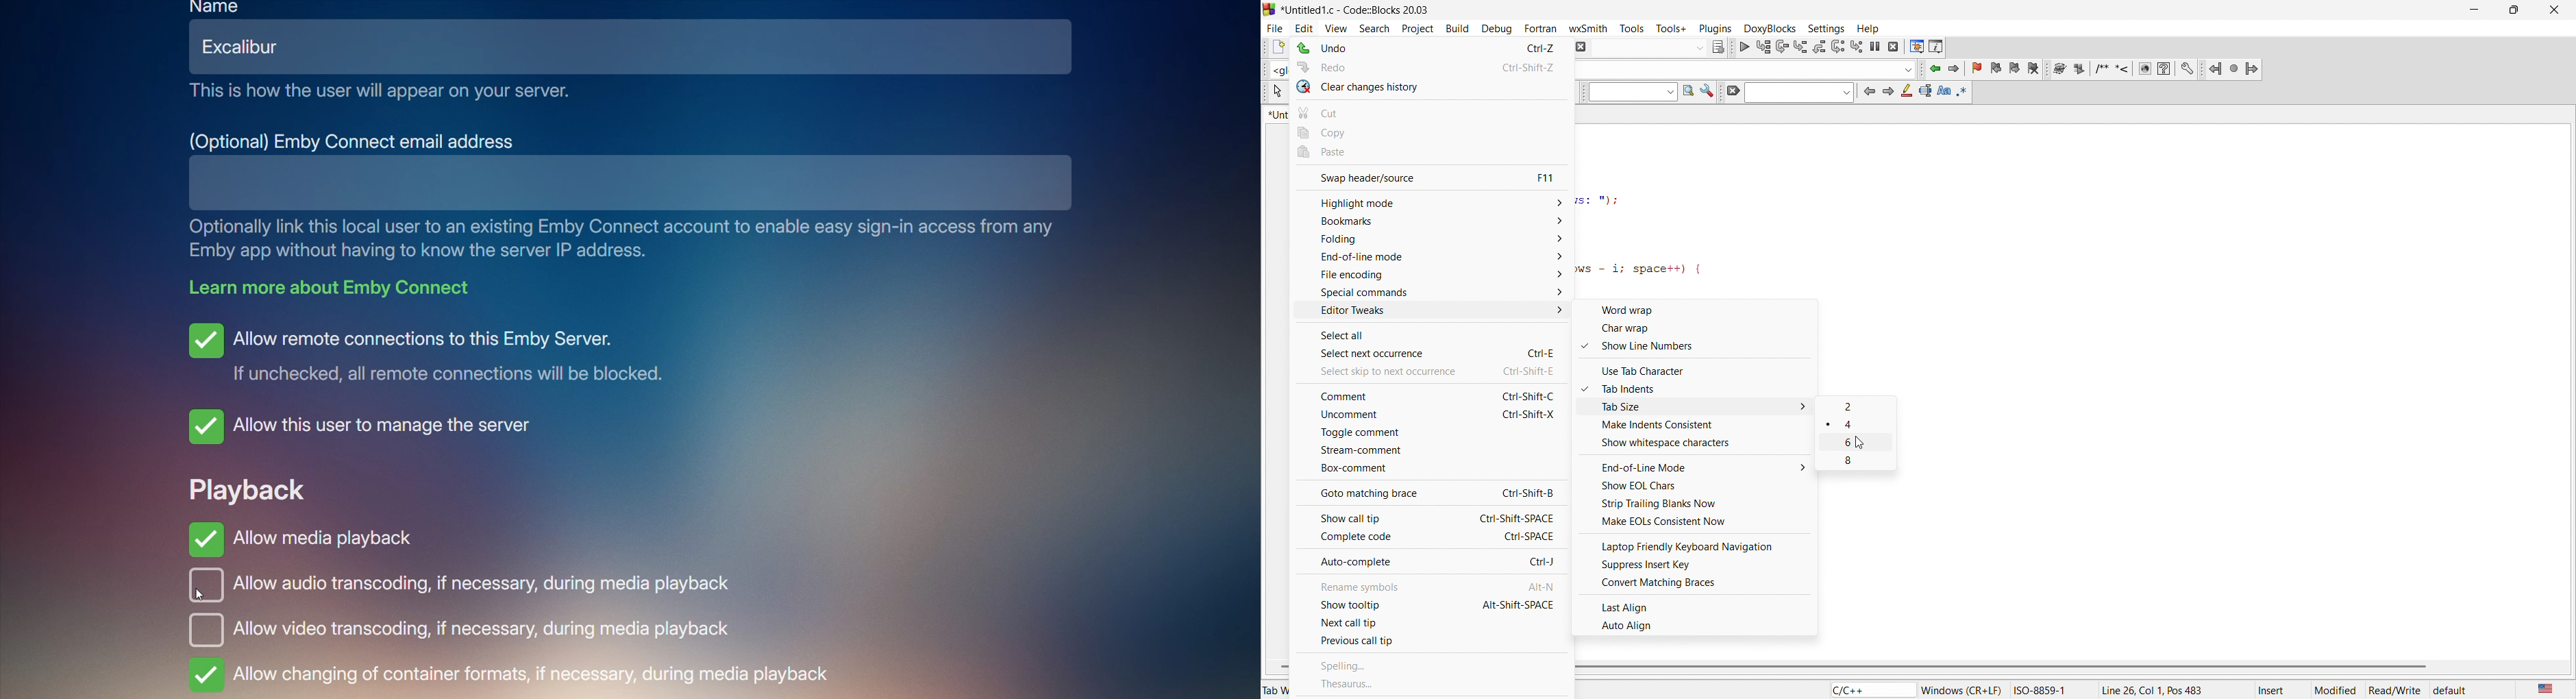 Image resolution: width=2576 pixels, height=700 pixels. I want to click on redo, so click(1385, 69).